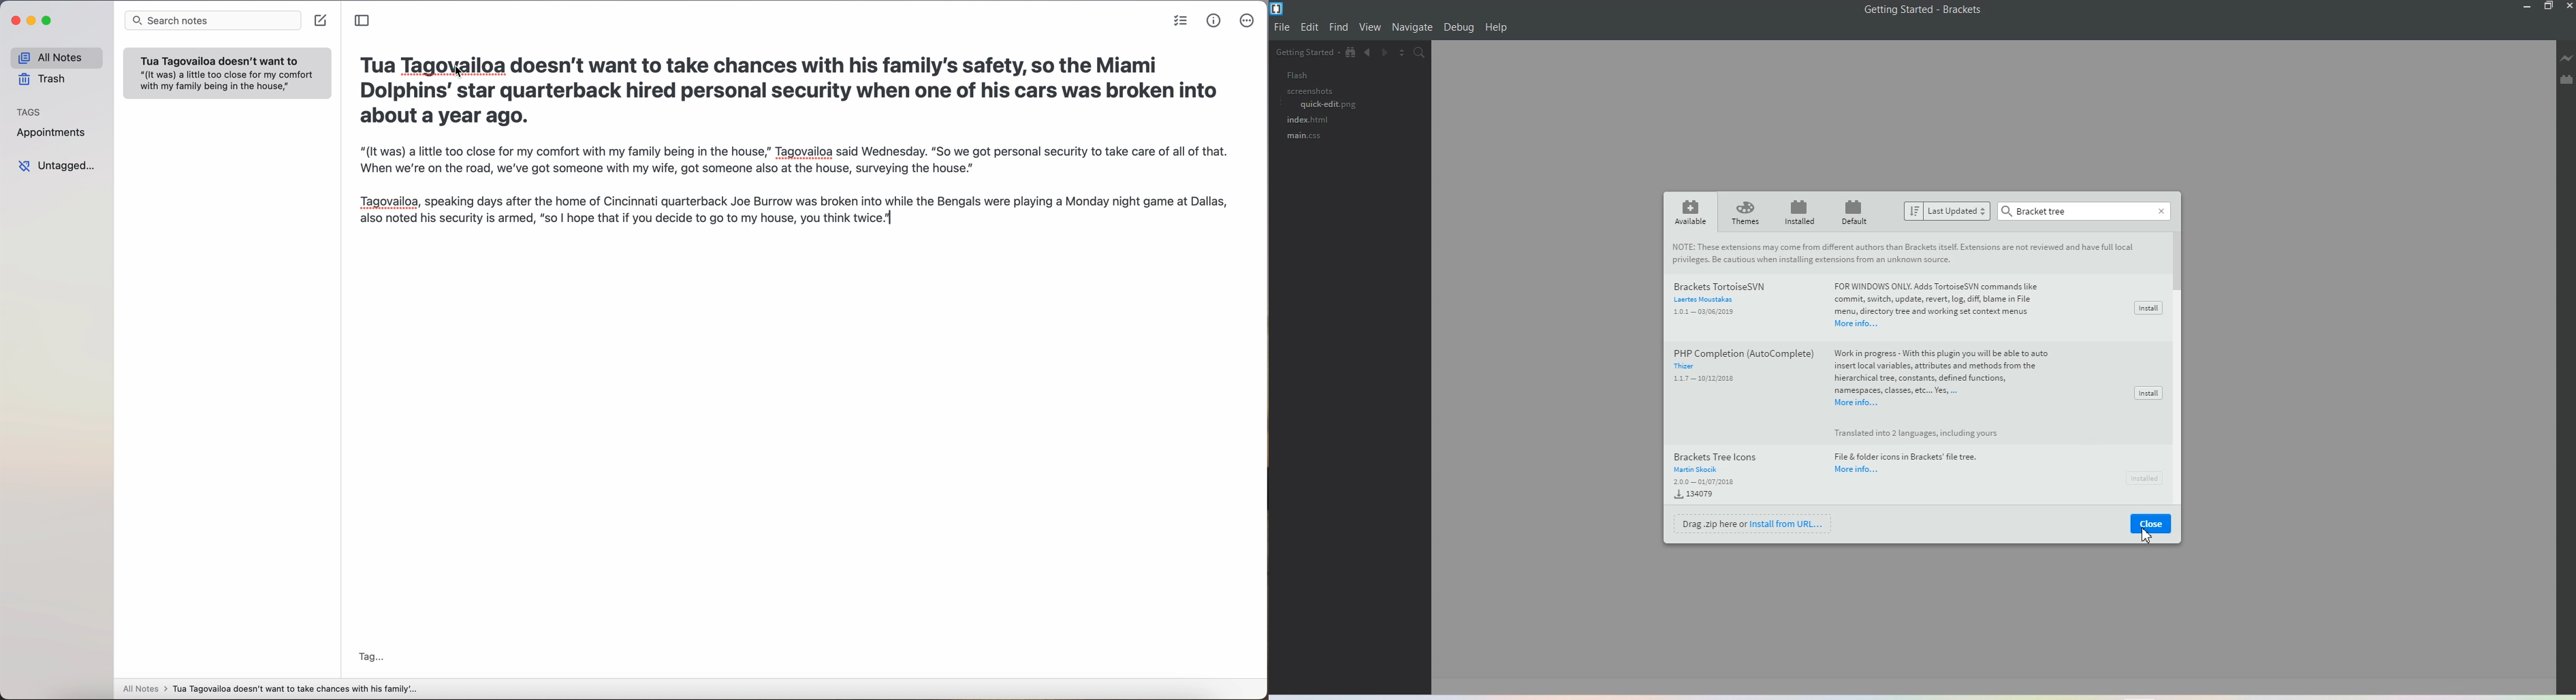 The height and width of the screenshot is (700, 2576). Describe the element at coordinates (2147, 308) in the screenshot. I see `Install` at that location.